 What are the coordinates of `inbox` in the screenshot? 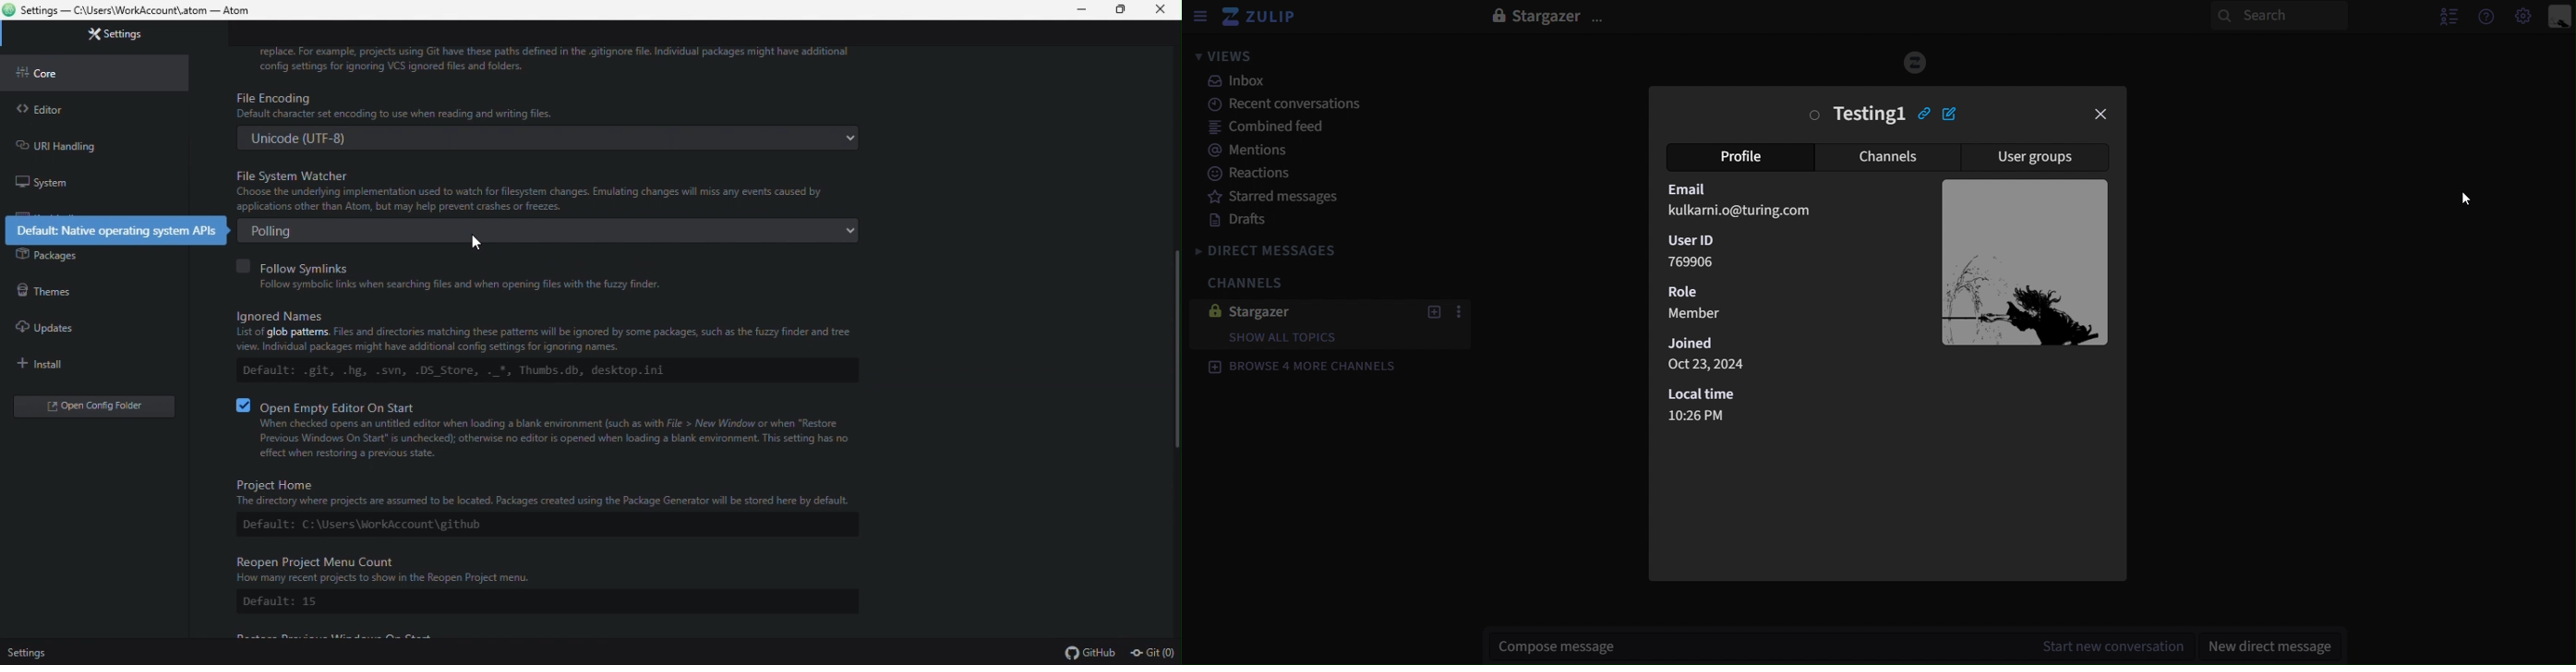 It's located at (1240, 83).